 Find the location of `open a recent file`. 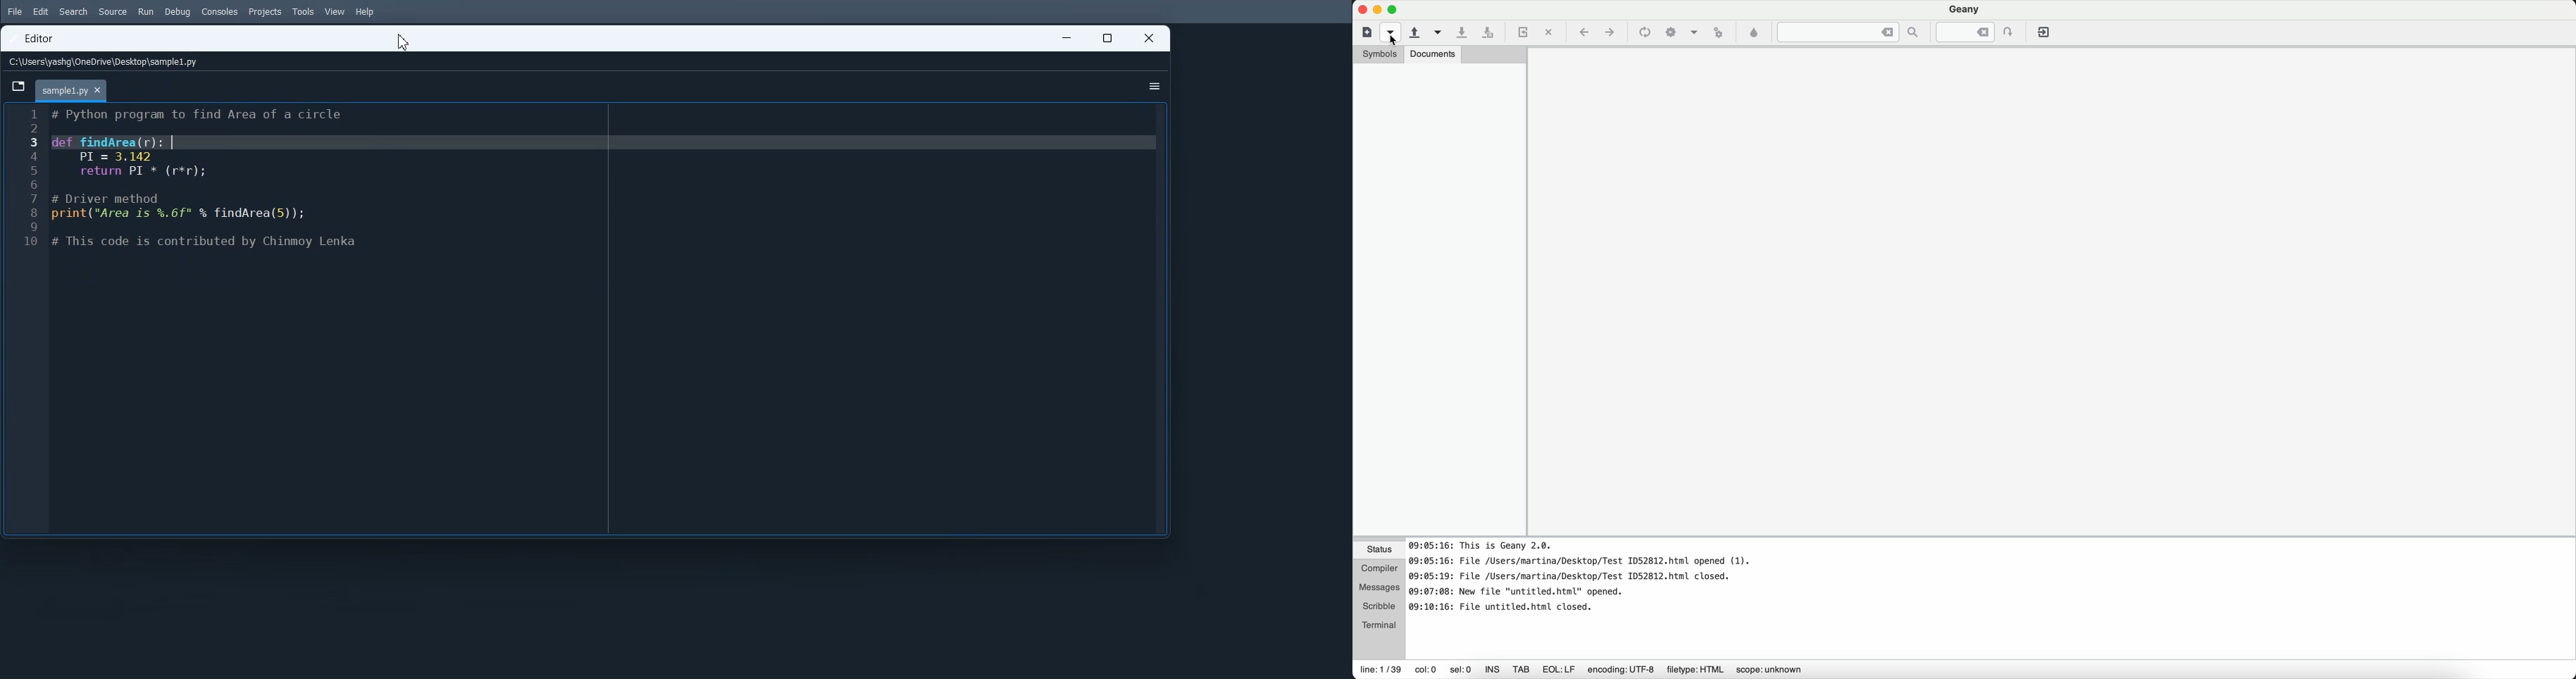

open a recent file is located at coordinates (1437, 33).